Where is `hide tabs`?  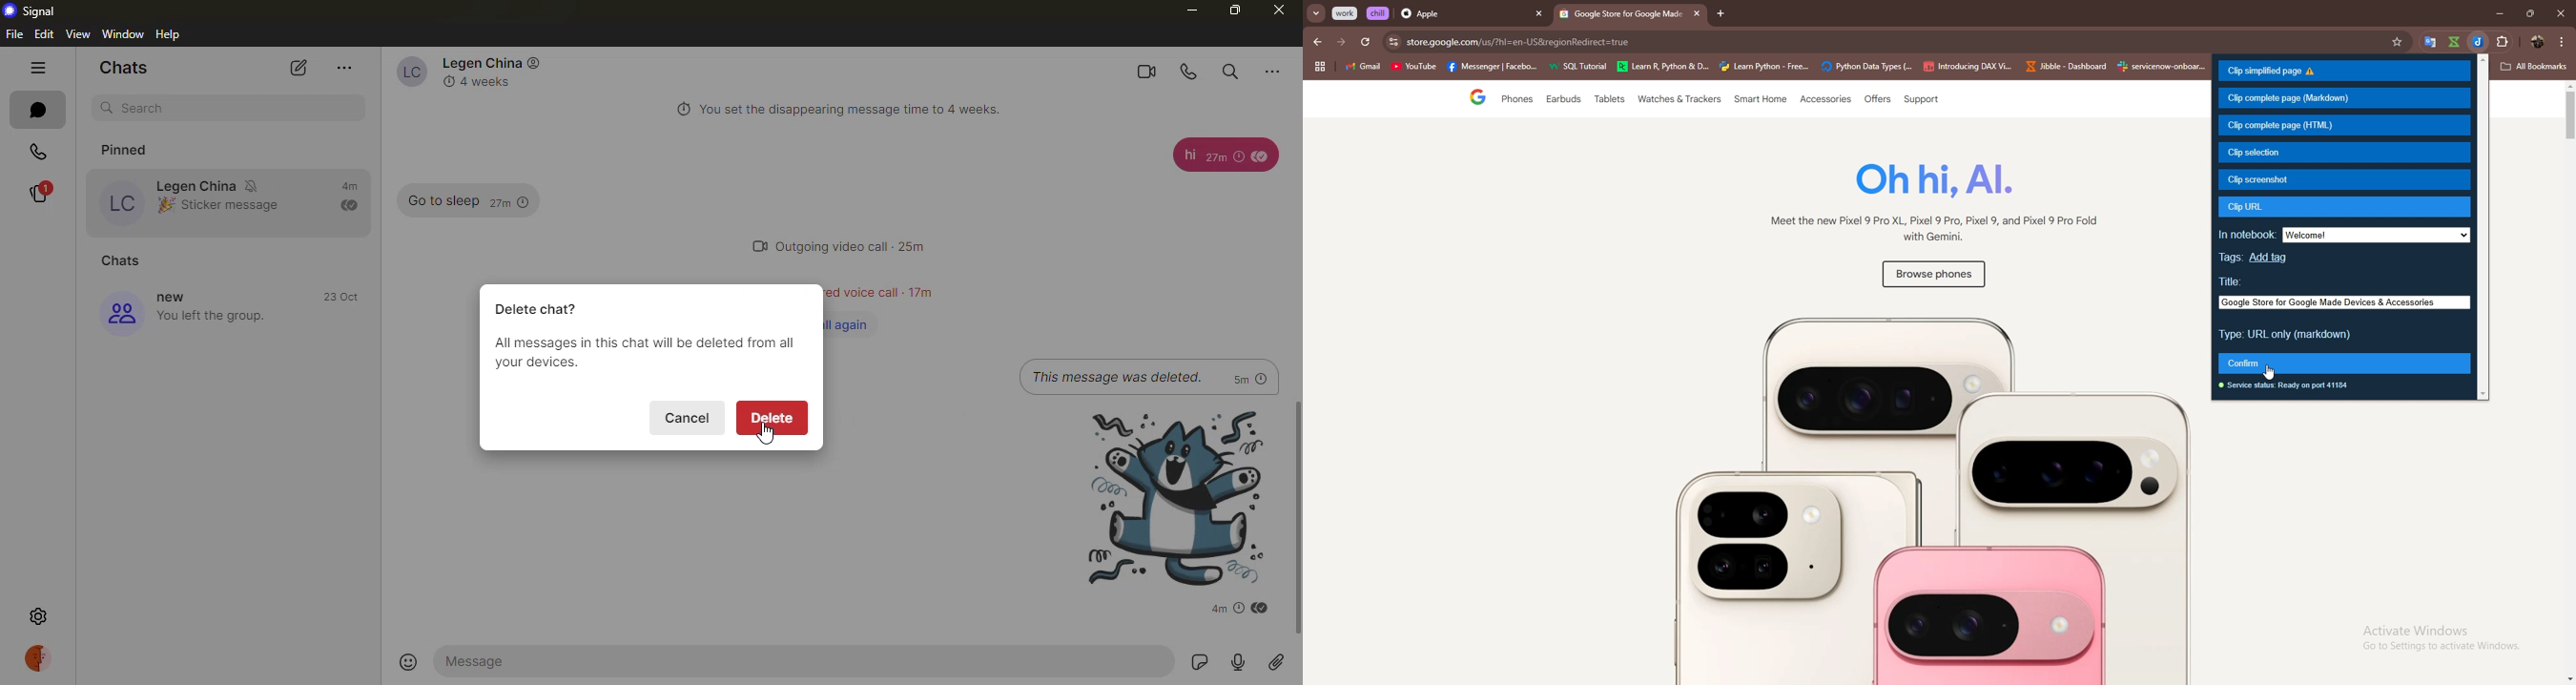 hide tabs is located at coordinates (37, 68).